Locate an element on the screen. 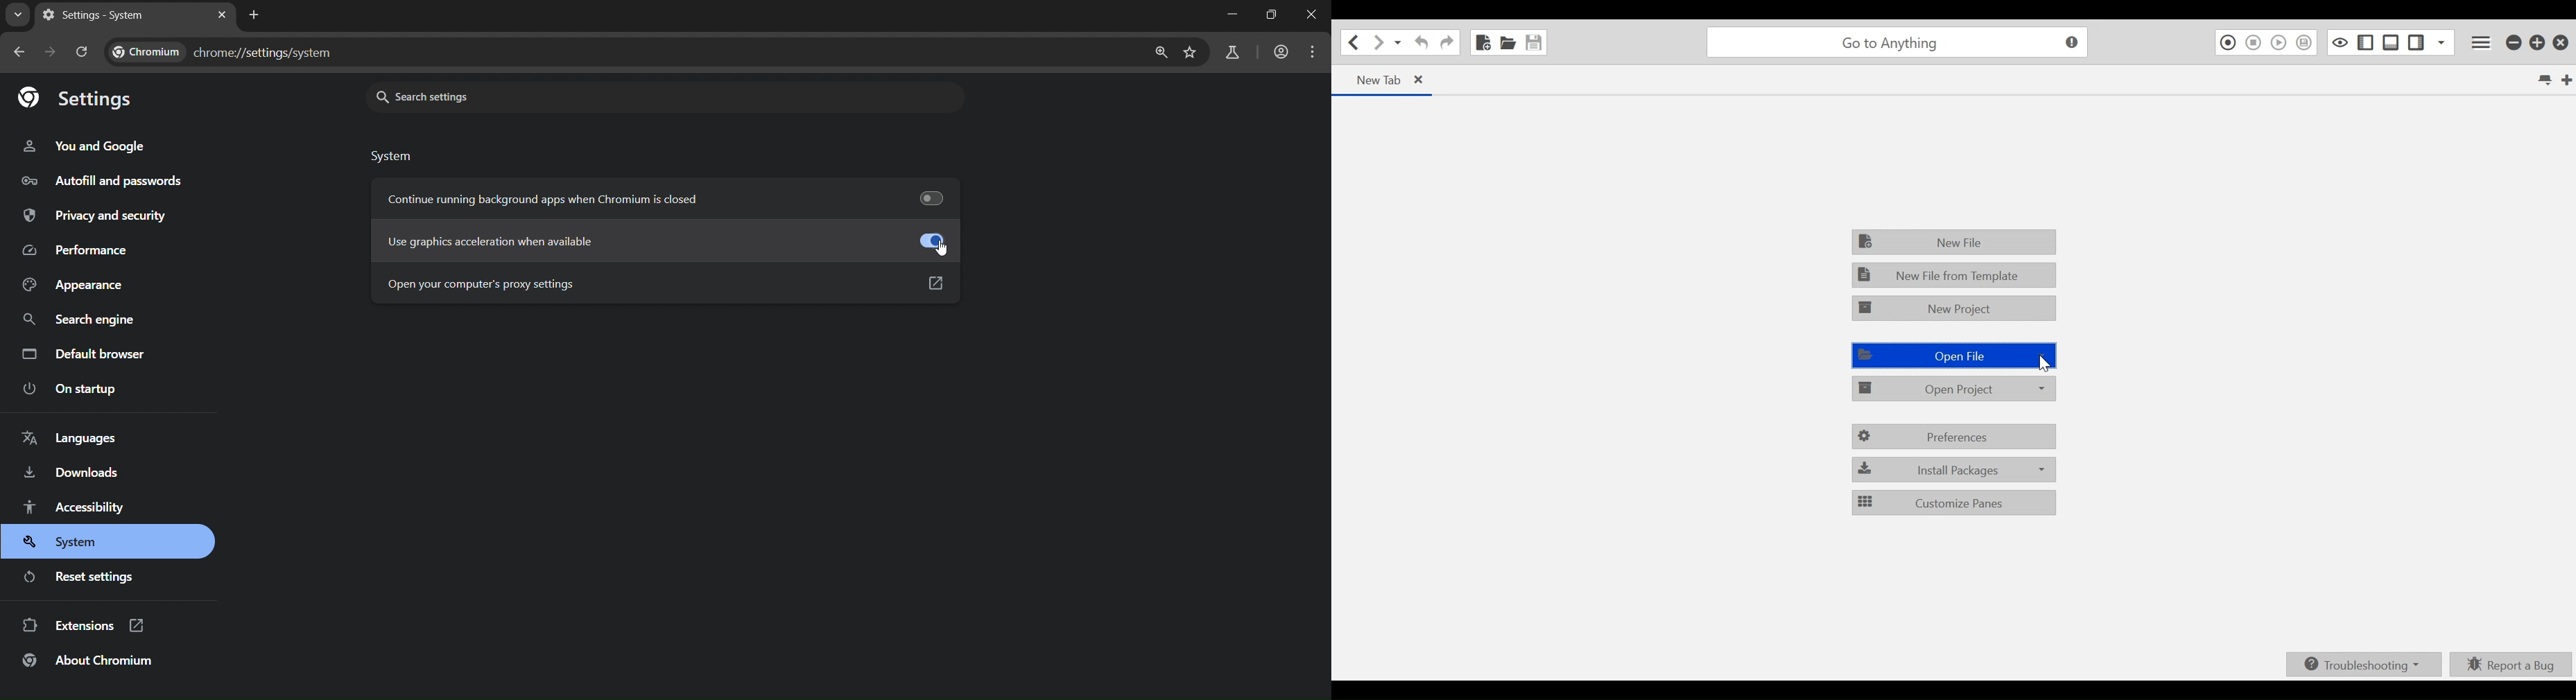 This screenshot has width=2576, height=700. menu is located at coordinates (1317, 51).